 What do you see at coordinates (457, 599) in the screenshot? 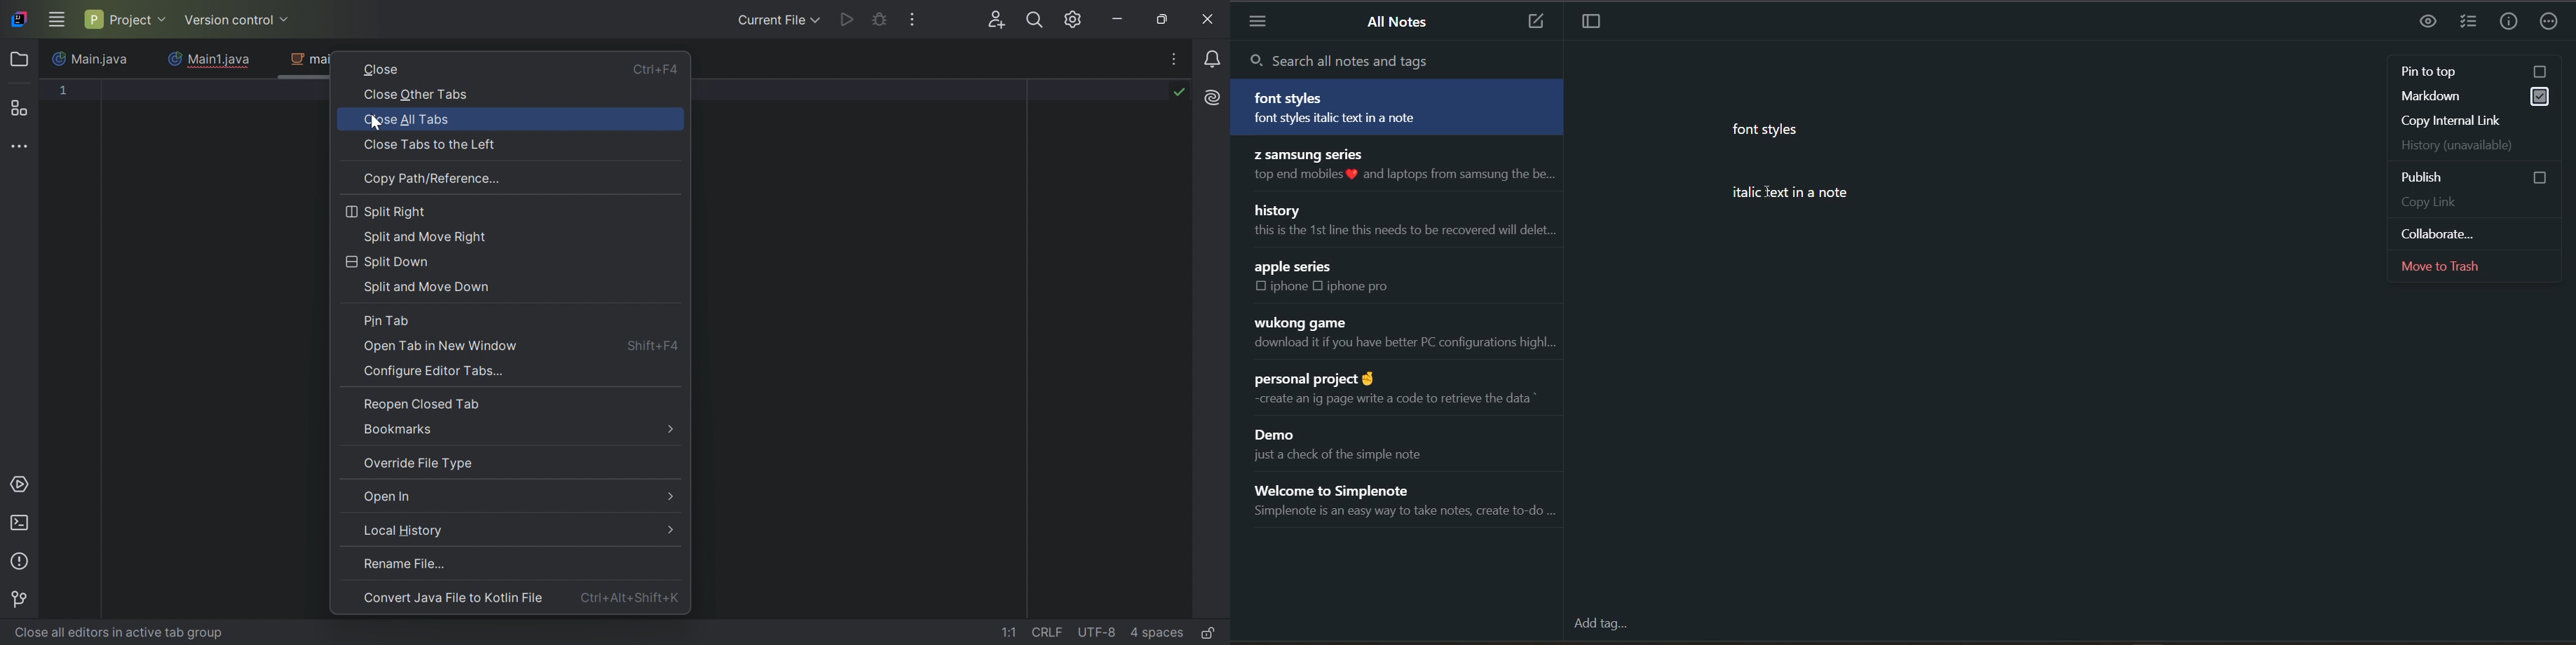
I see `Convert Java file to Kotlin file` at bounding box center [457, 599].